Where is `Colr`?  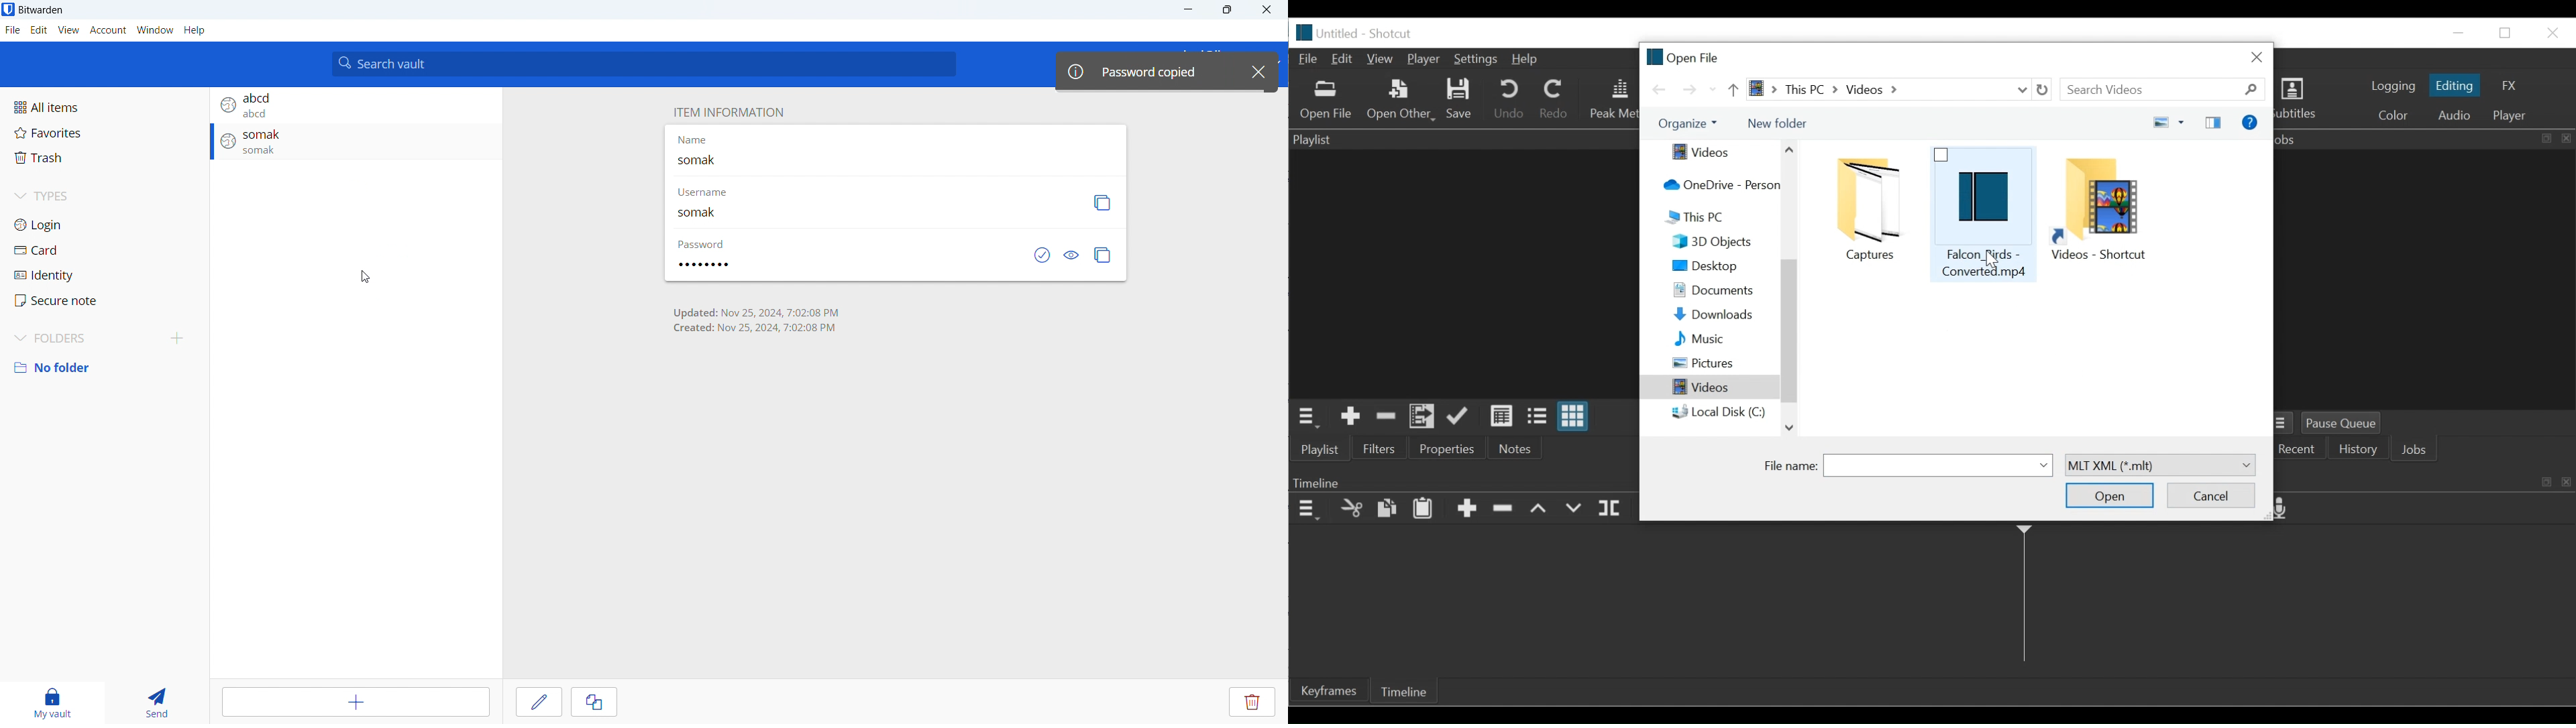
Colr is located at coordinates (2394, 114).